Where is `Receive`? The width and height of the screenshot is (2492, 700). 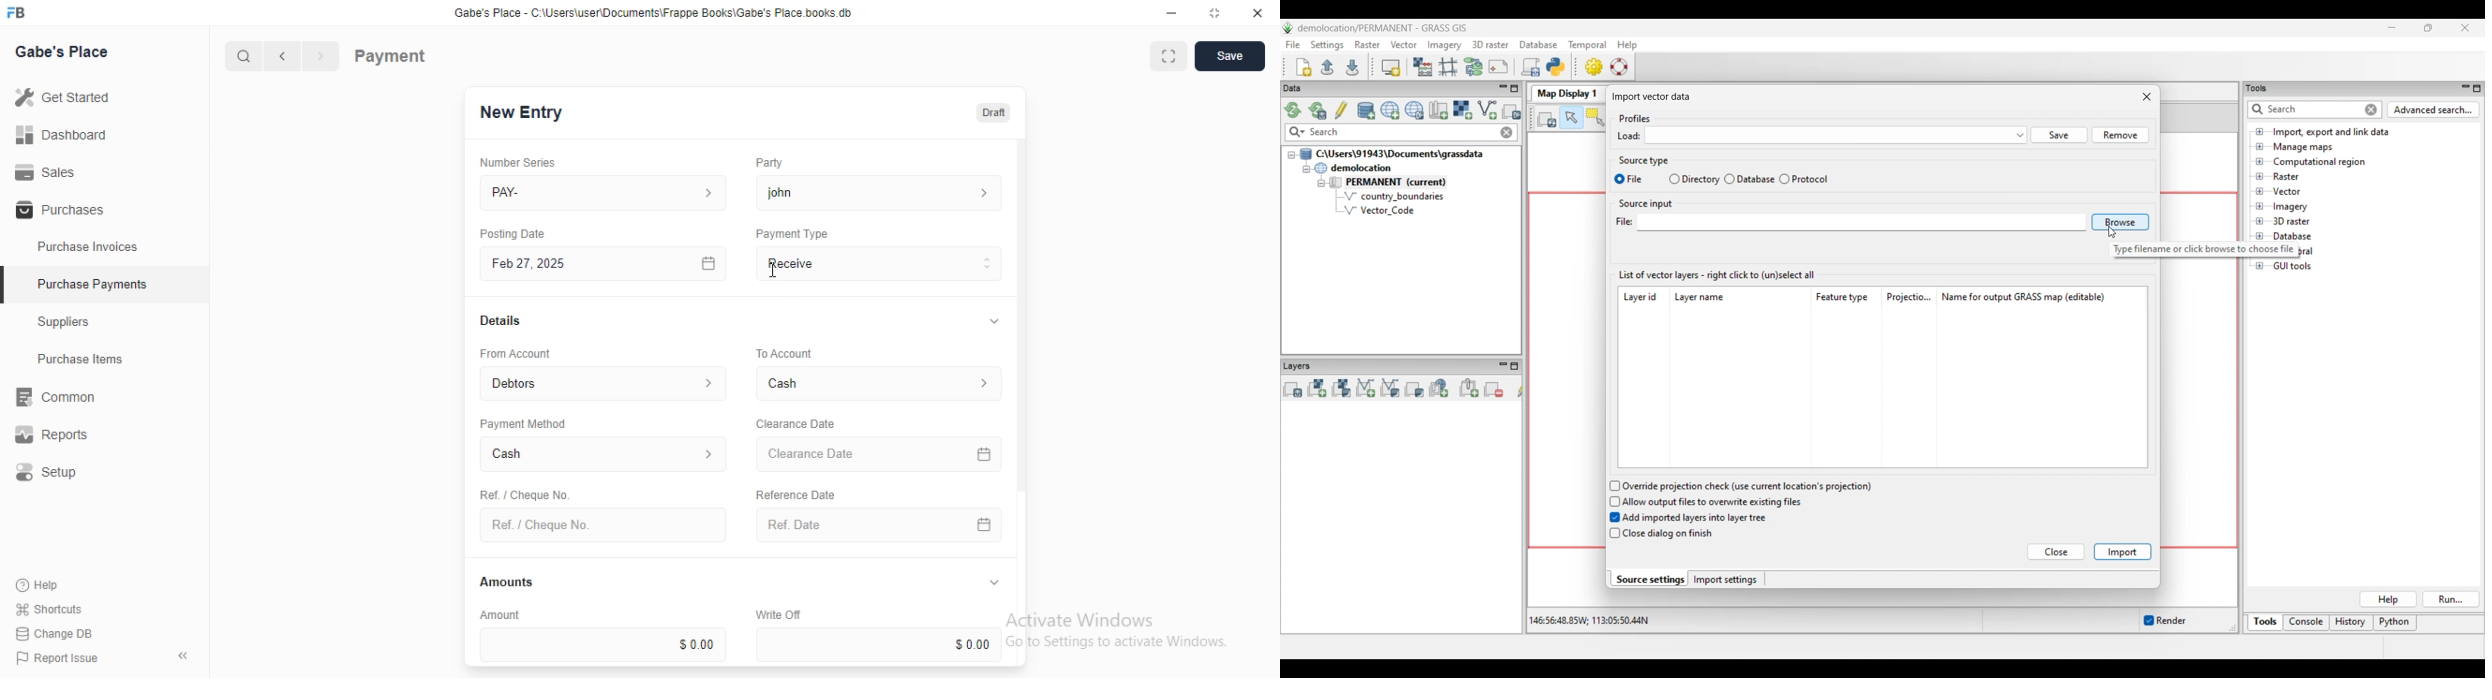
Receive is located at coordinates (880, 263).